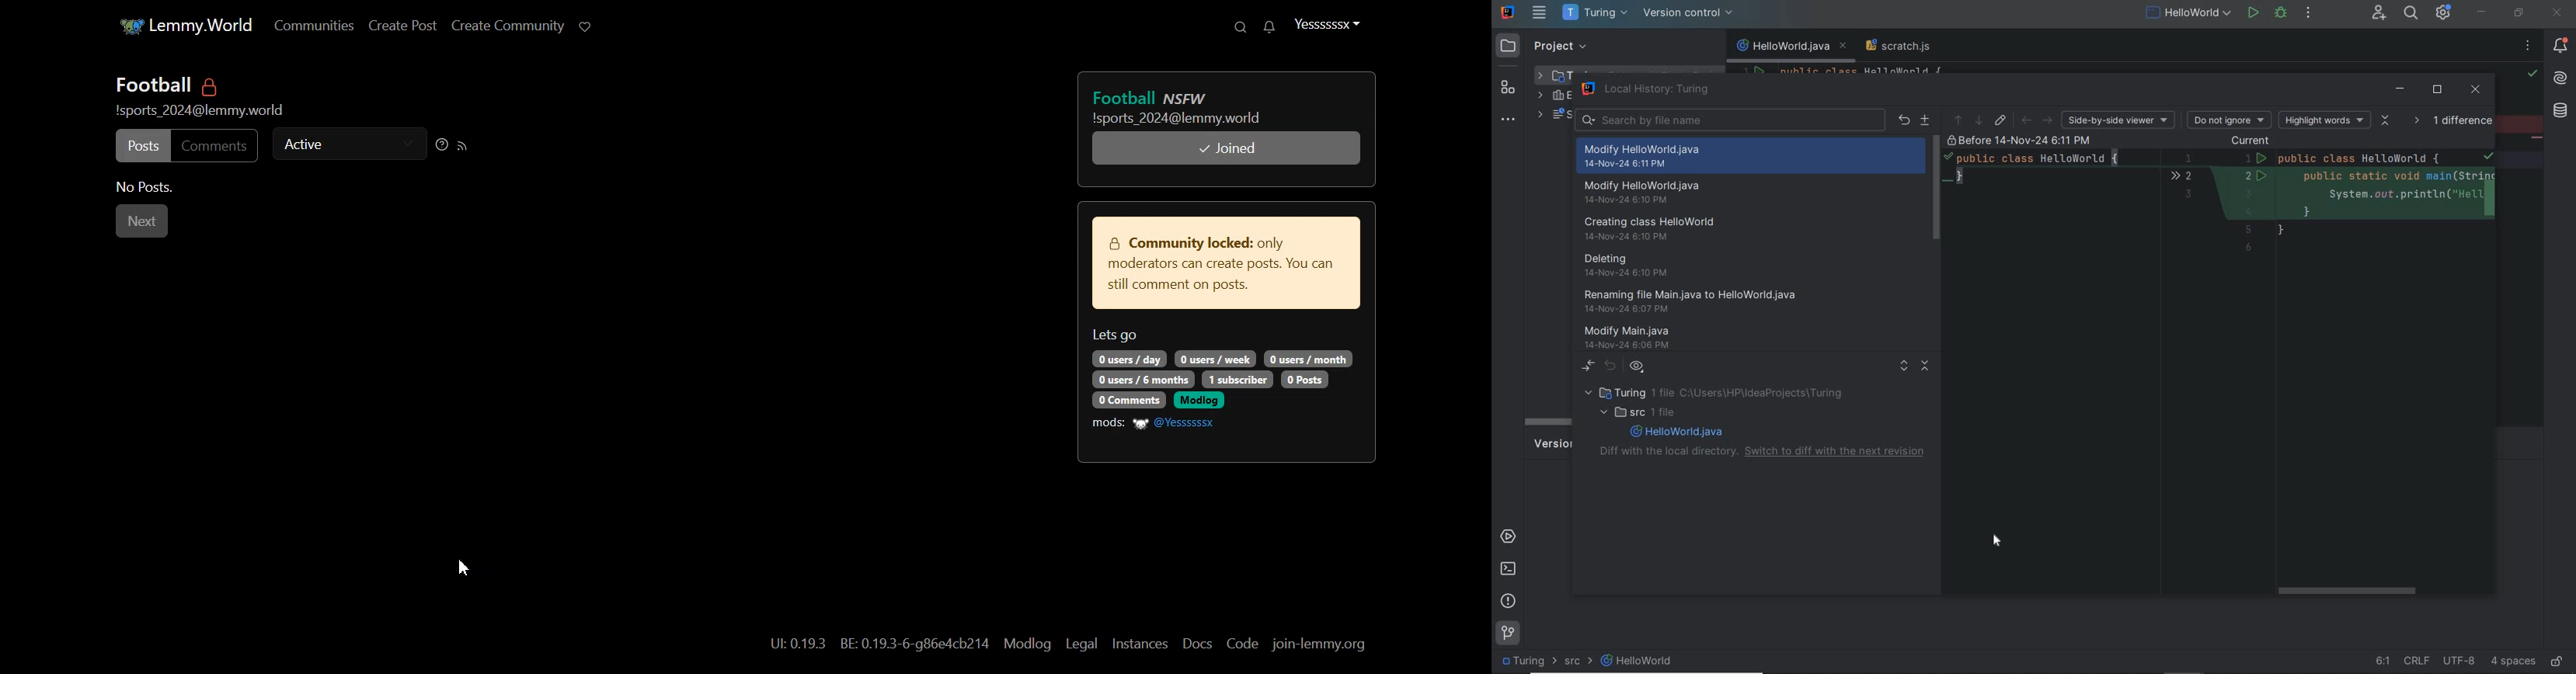 Image resolution: width=2576 pixels, height=700 pixels. Describe the element at coordinates (1074, 642) in the screenshot. I see `Legal` at that location.